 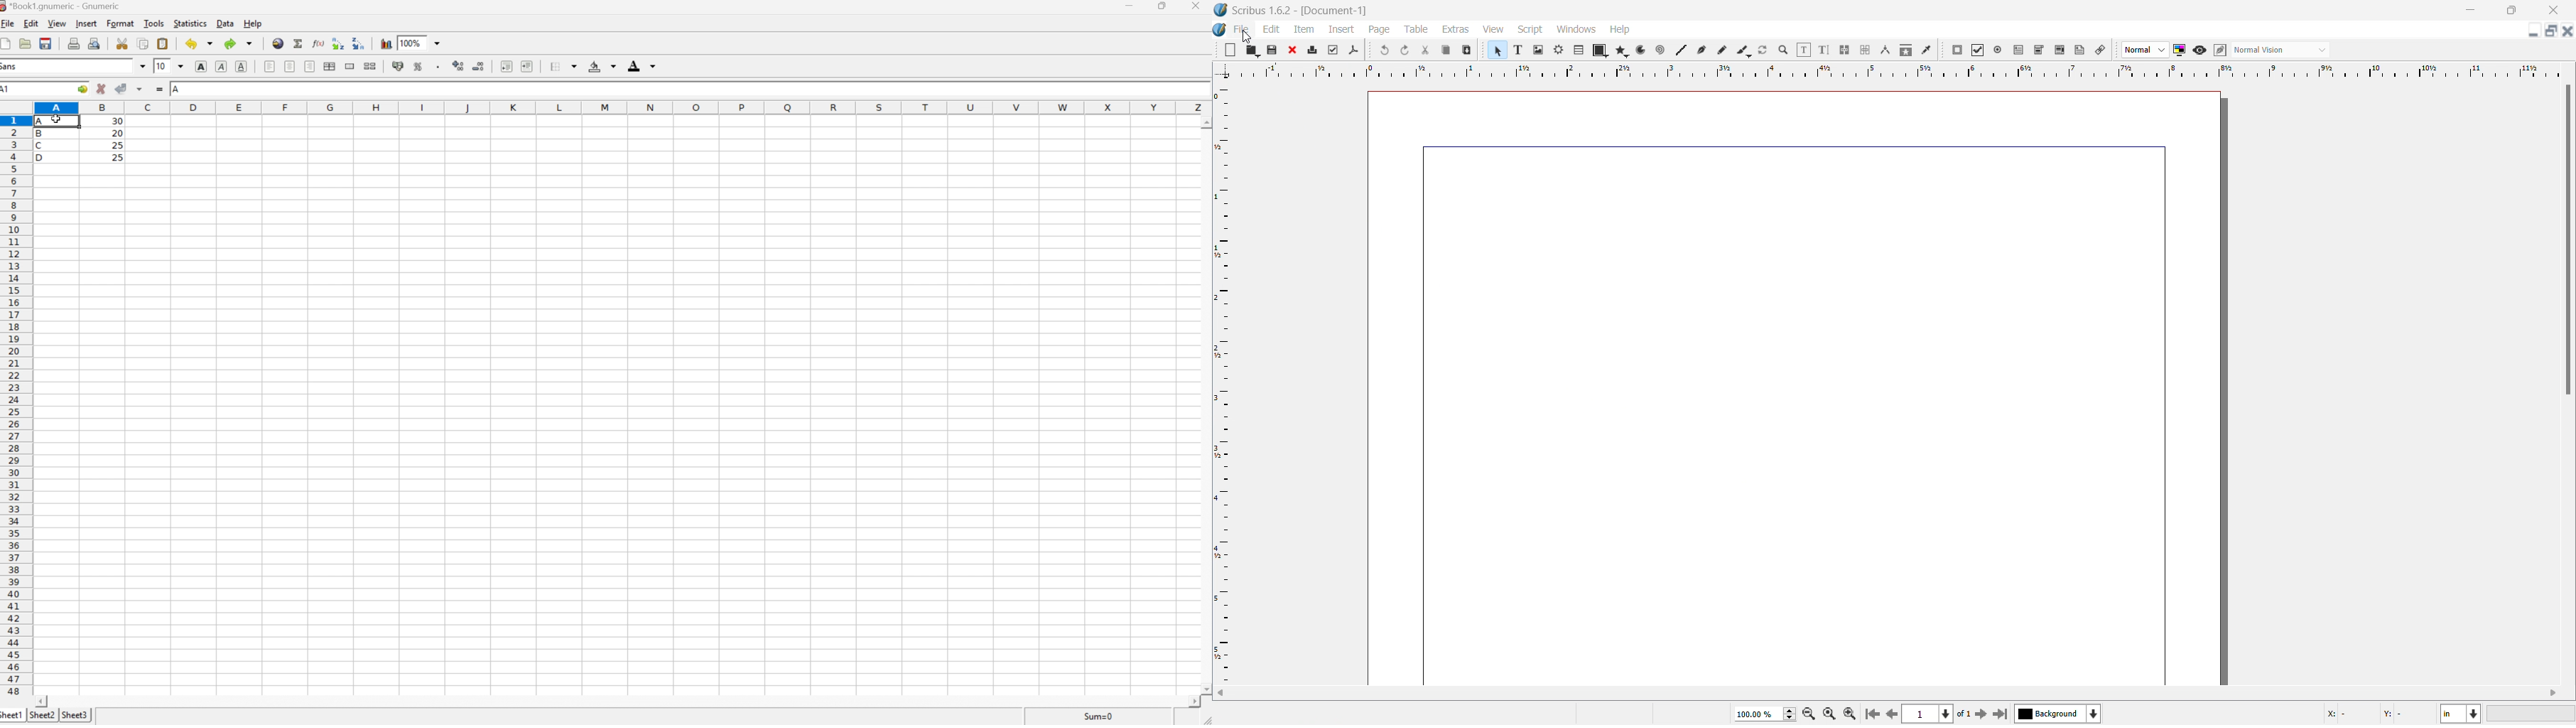 I want to click on Insert a chart, so click(x=386, y=41).